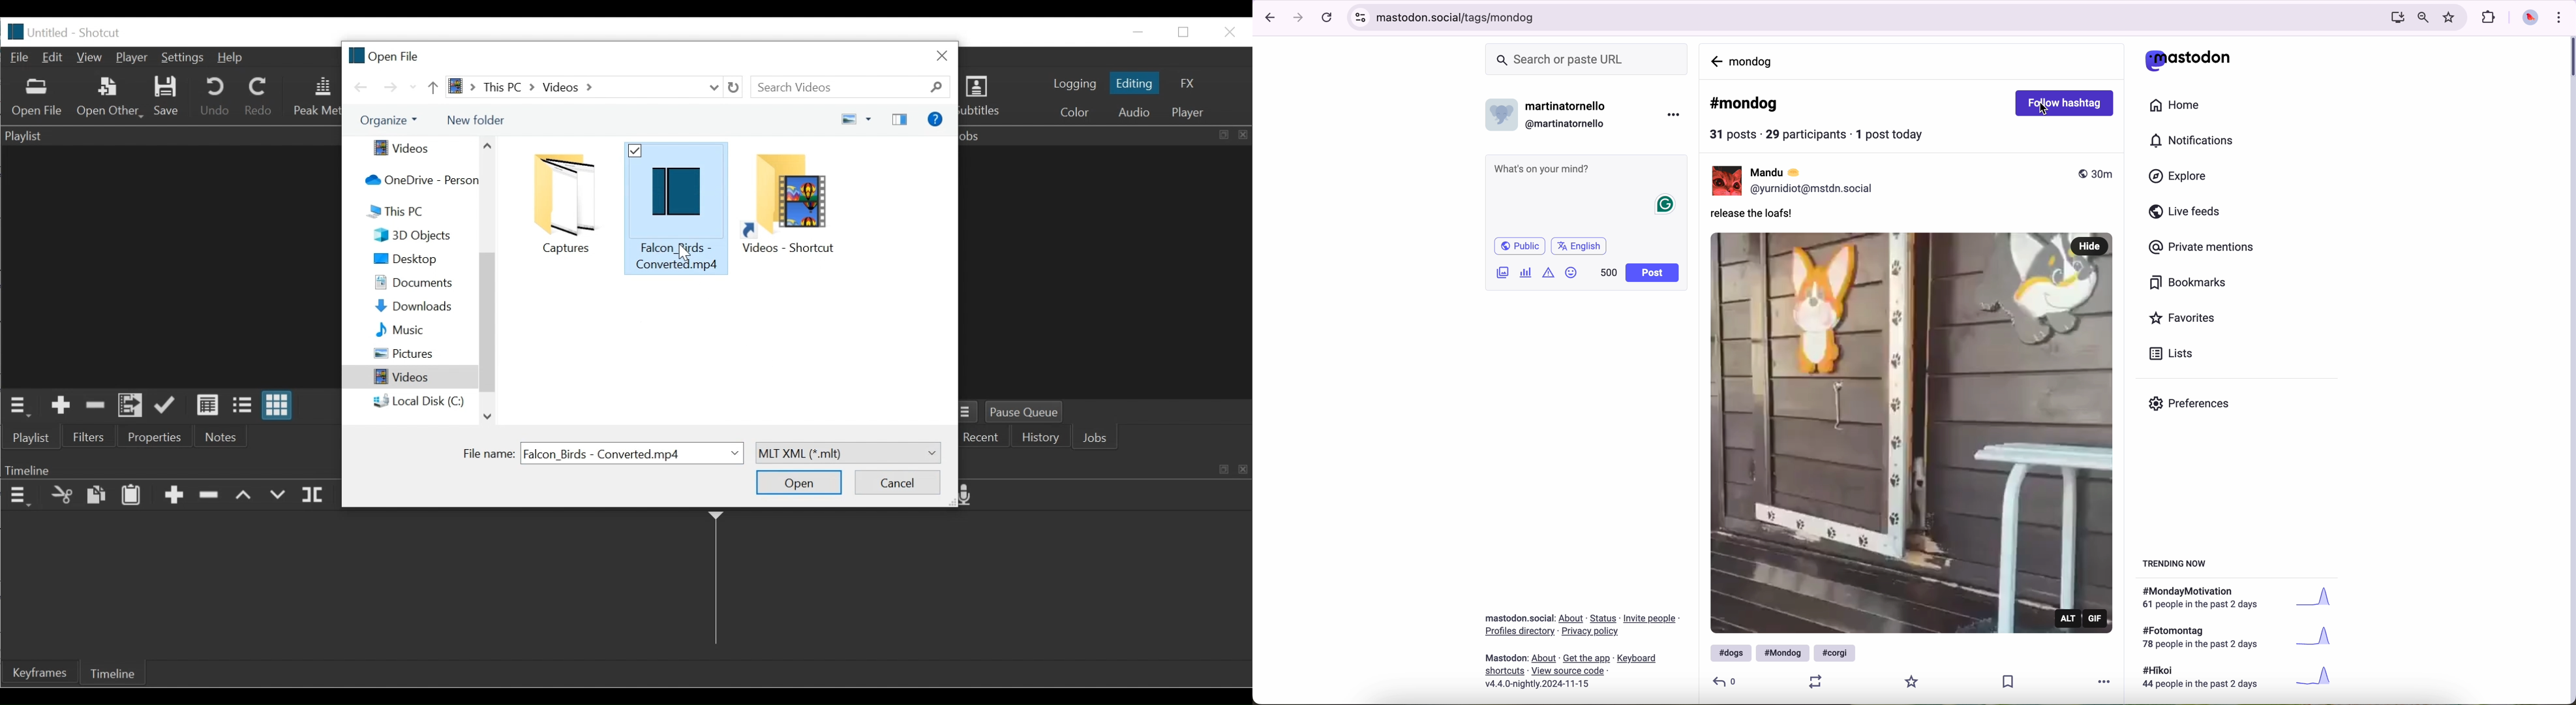  I want to click on screen, so click(2395, 18).